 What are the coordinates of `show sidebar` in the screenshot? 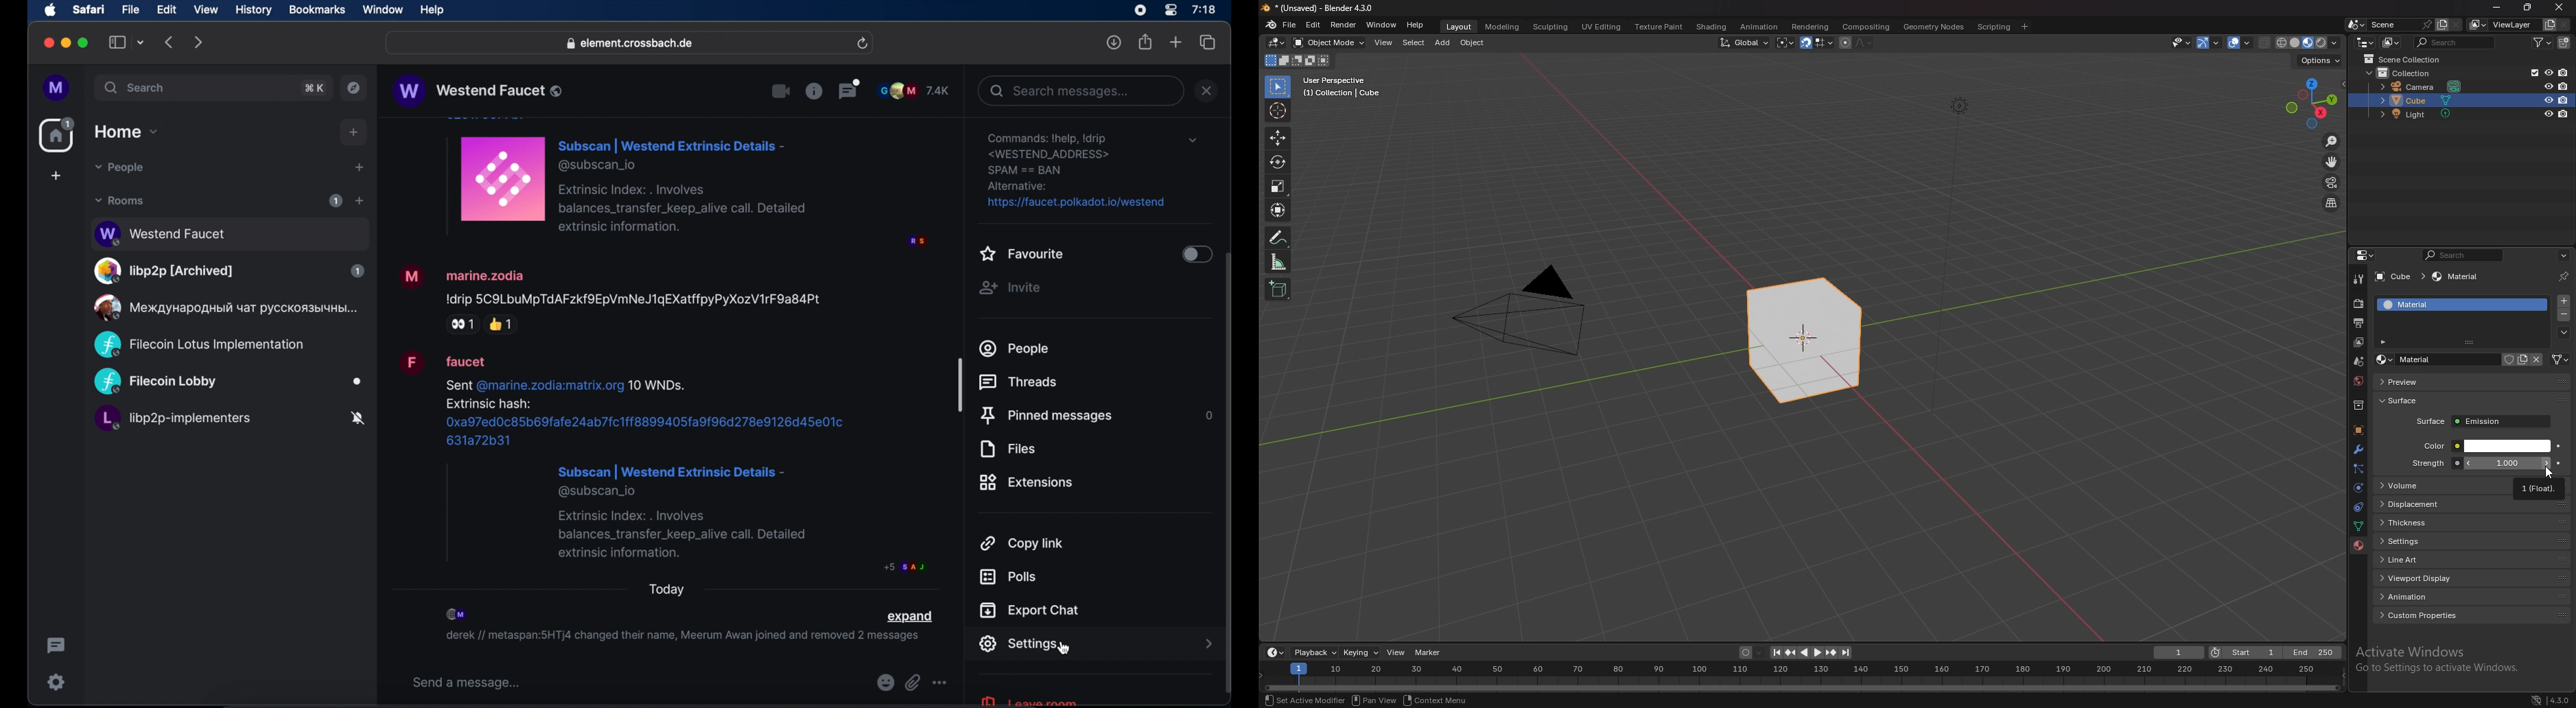 It's located at (117, 42).